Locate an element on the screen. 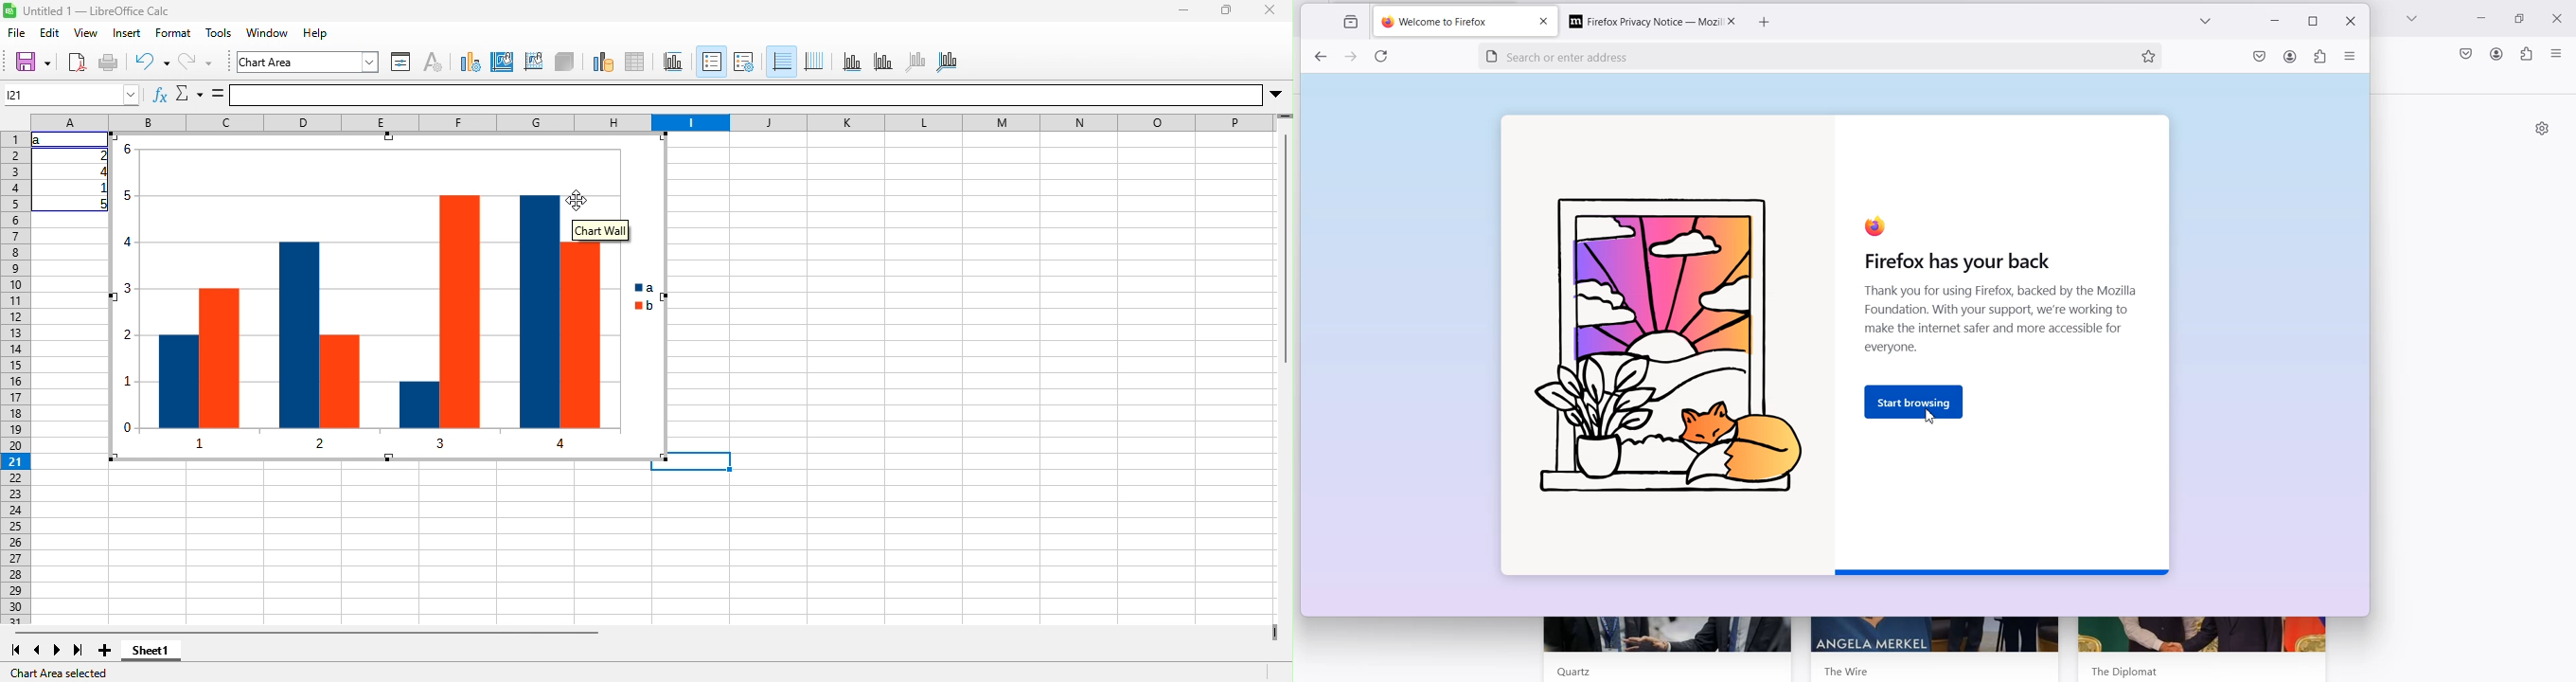 This screenshot has width=2576, height=700. save to pocket is located at coordinates (2260, 59).